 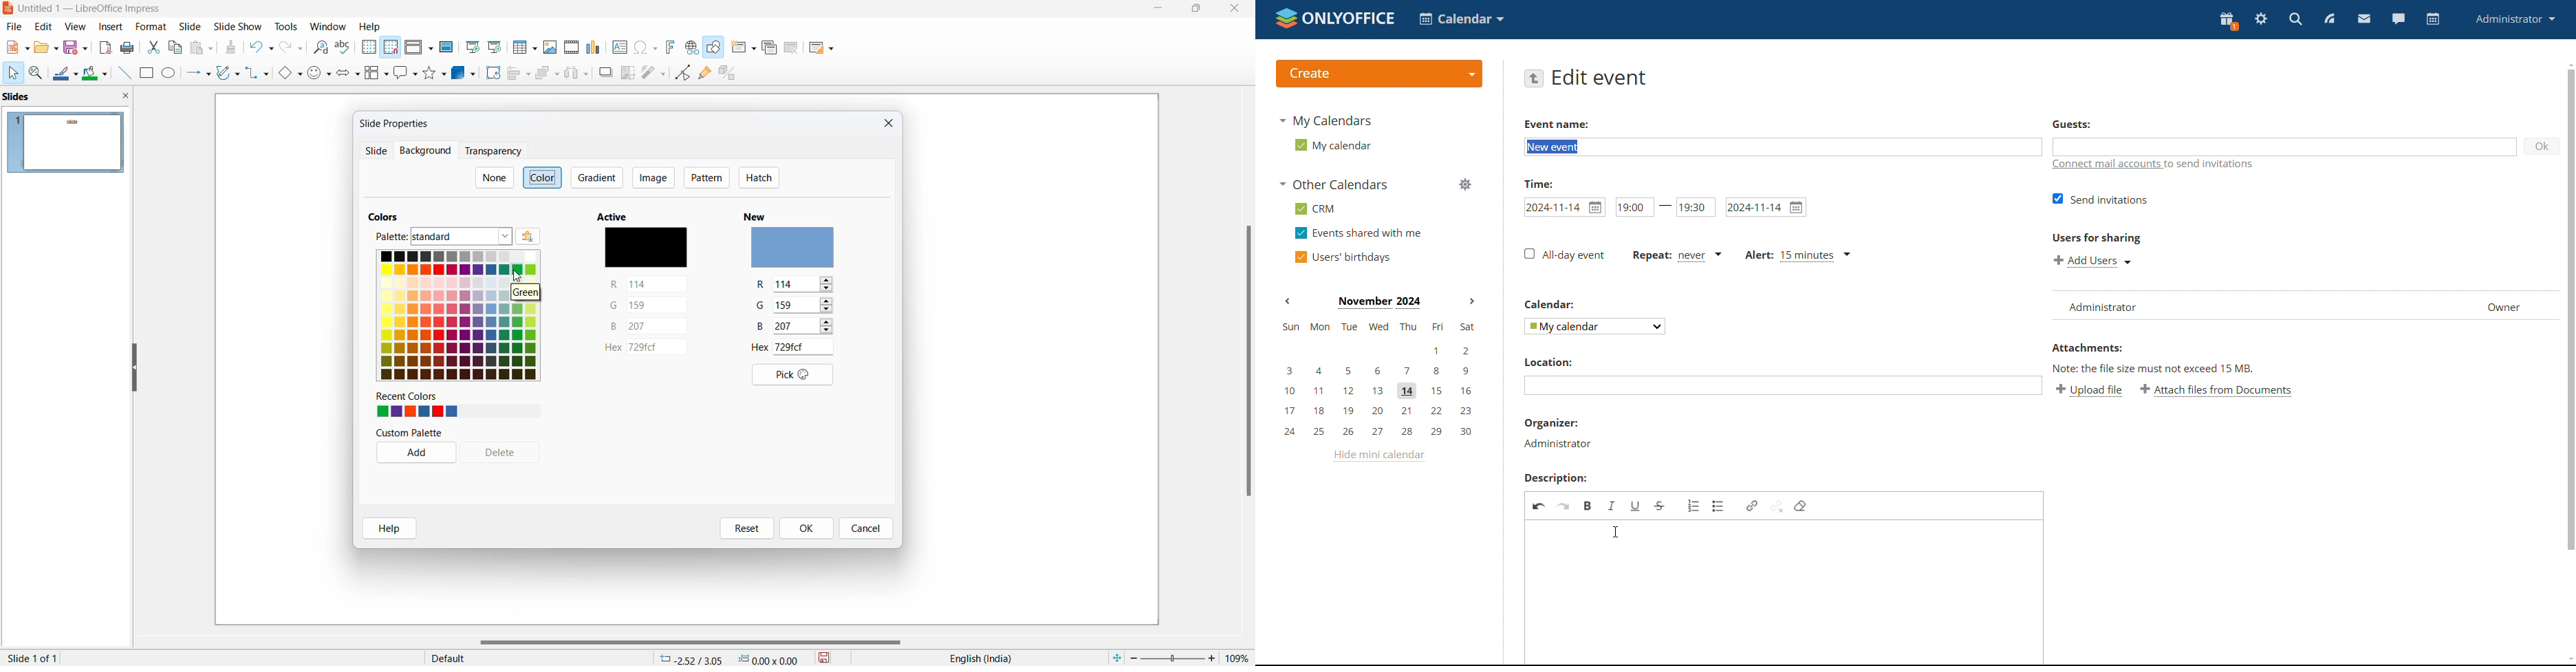 What do you see at coordinates (763, 286) in the screenshot?
I see `R value` at bounding box center [763, 286].